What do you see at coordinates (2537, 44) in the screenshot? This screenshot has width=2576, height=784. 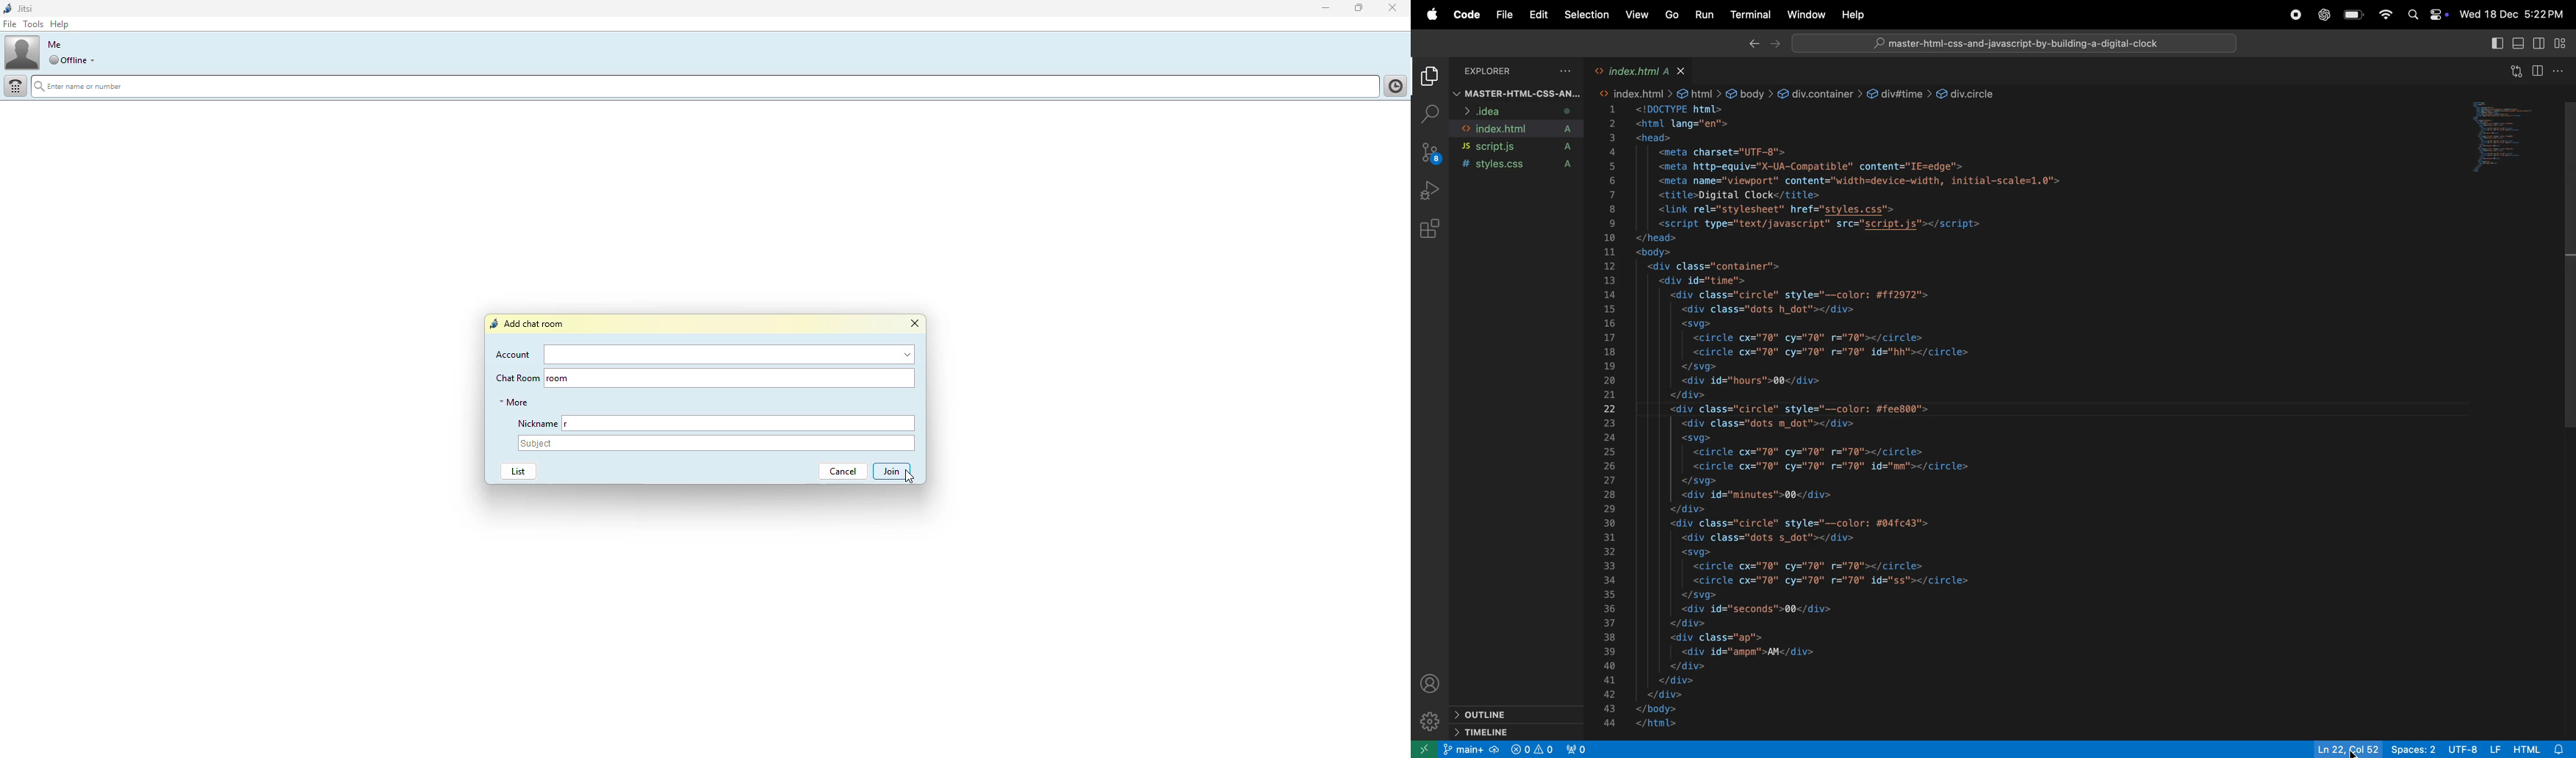 I see `toggle editor` at bounding box center [2537, 44].